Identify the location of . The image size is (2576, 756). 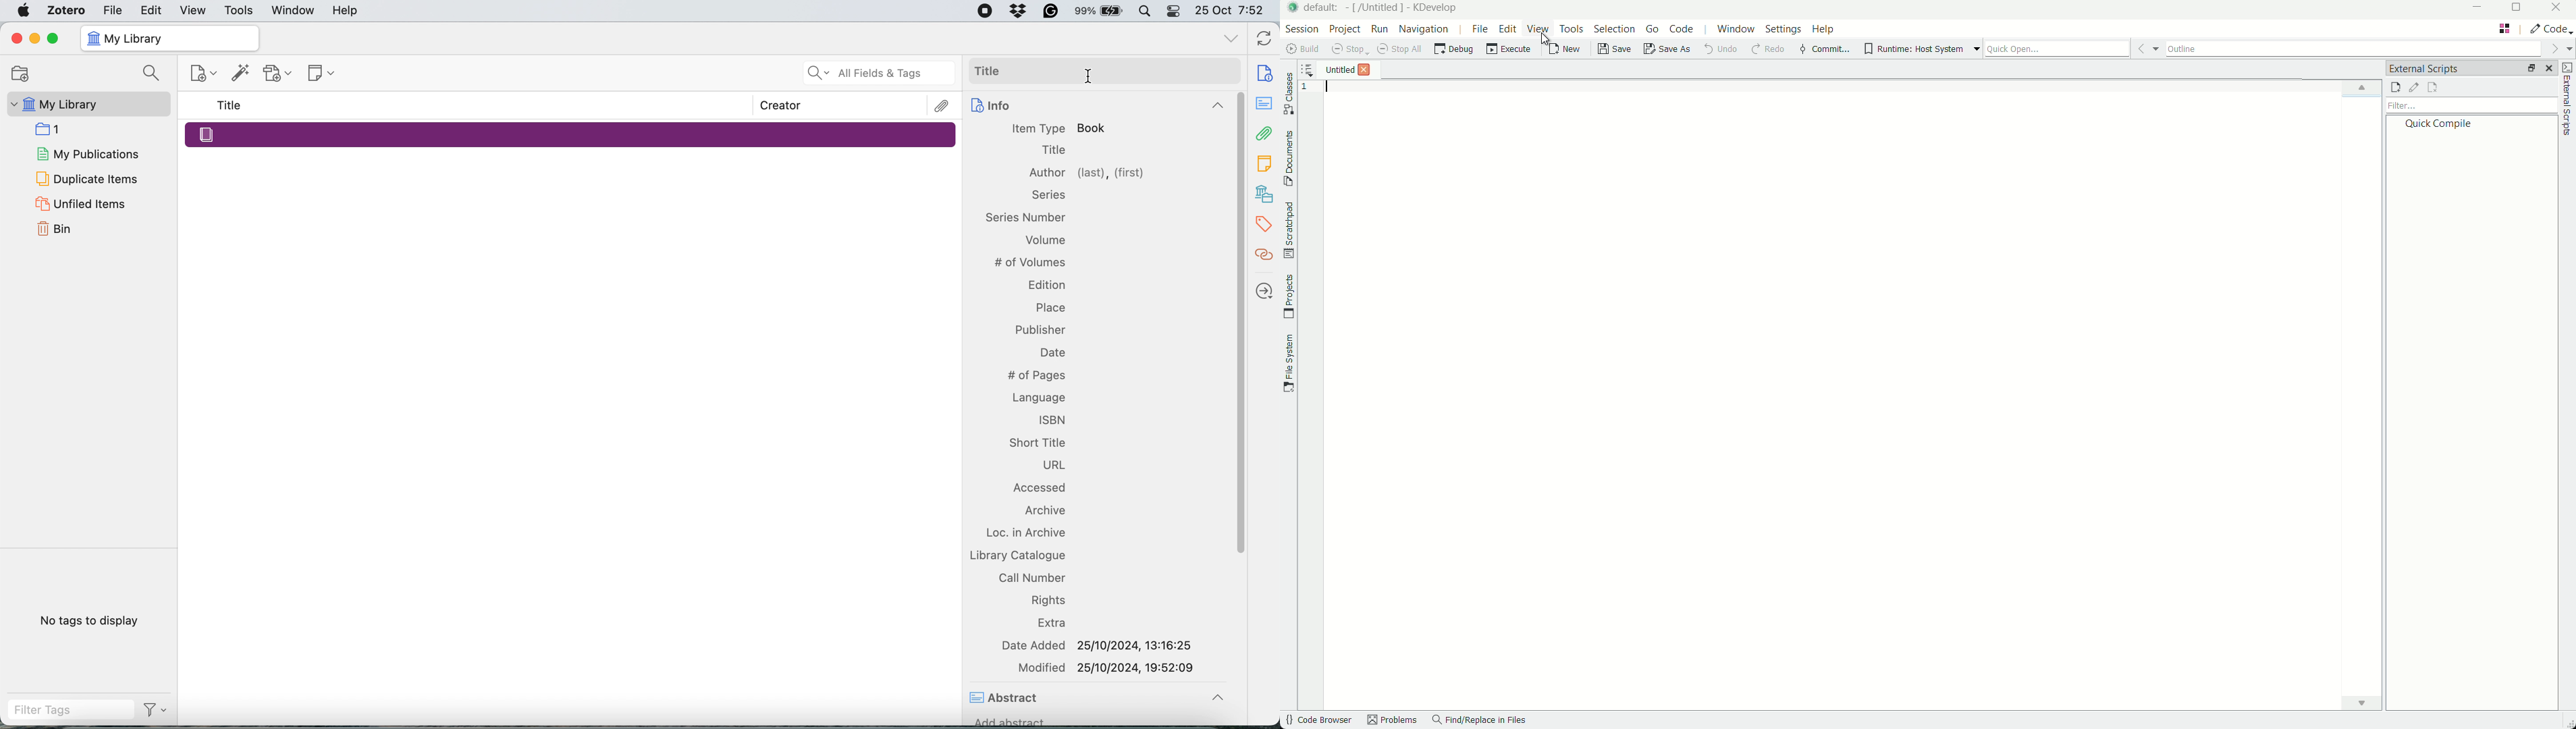
(1047, 195).